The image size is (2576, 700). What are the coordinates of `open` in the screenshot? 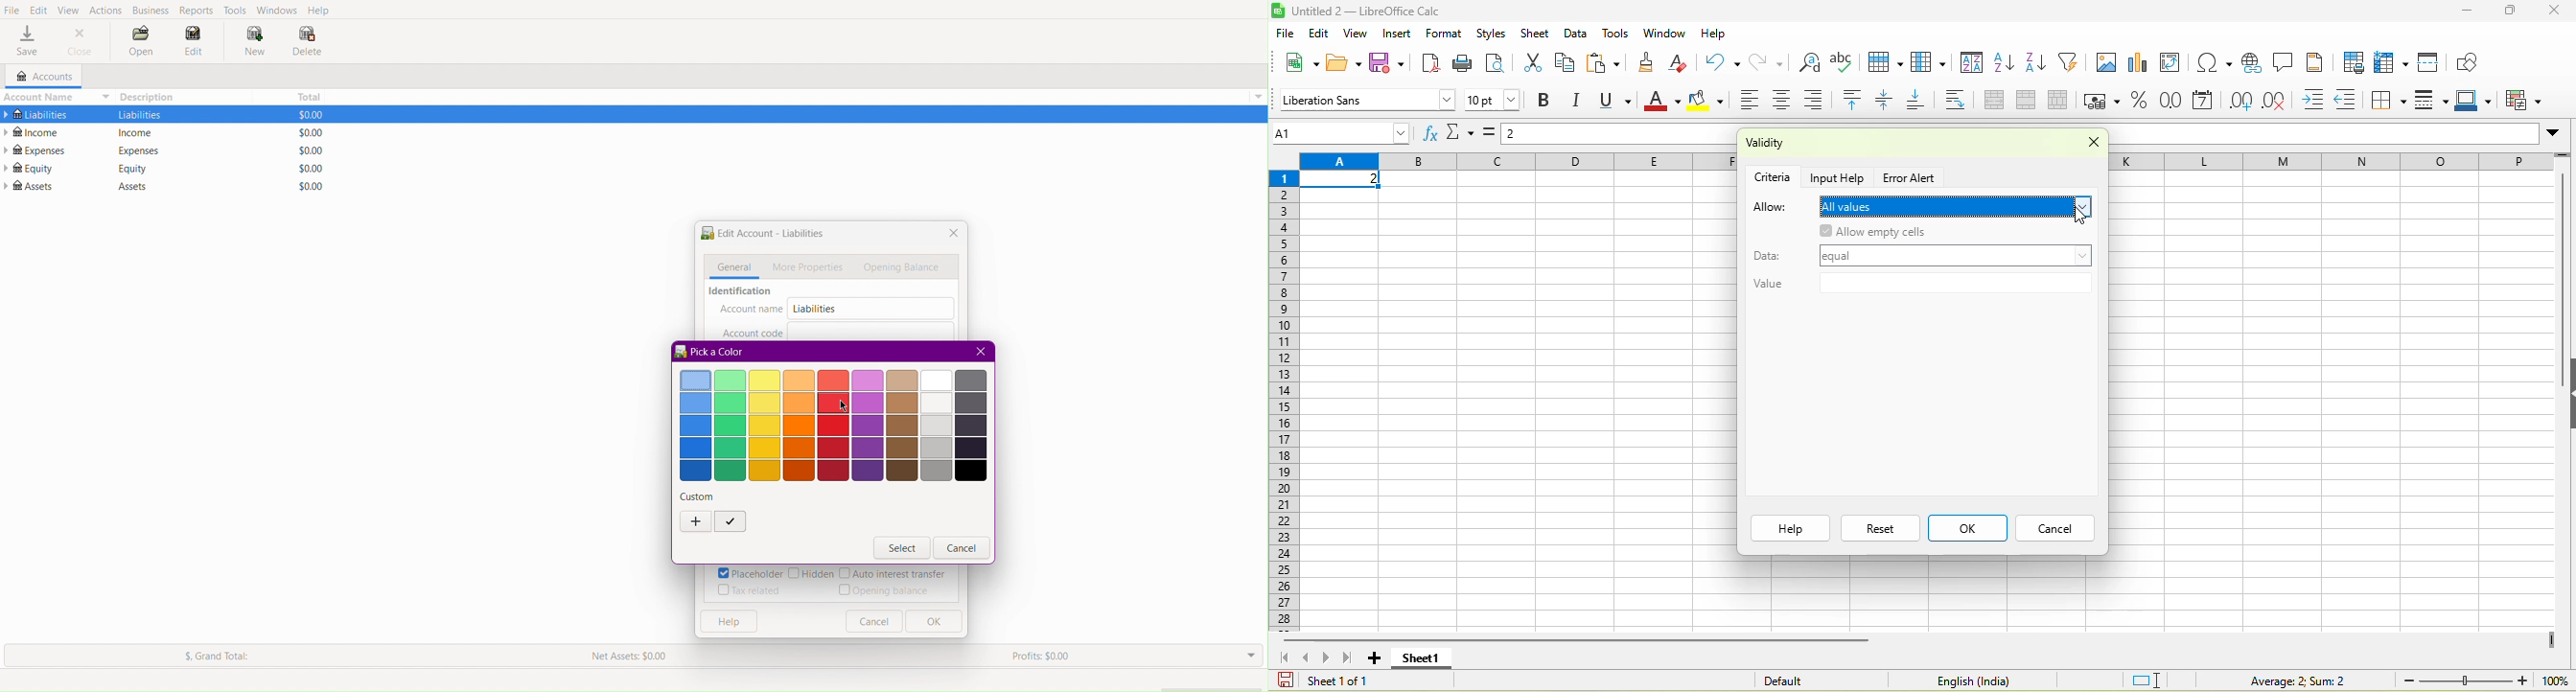 It's located at (1344, 61).